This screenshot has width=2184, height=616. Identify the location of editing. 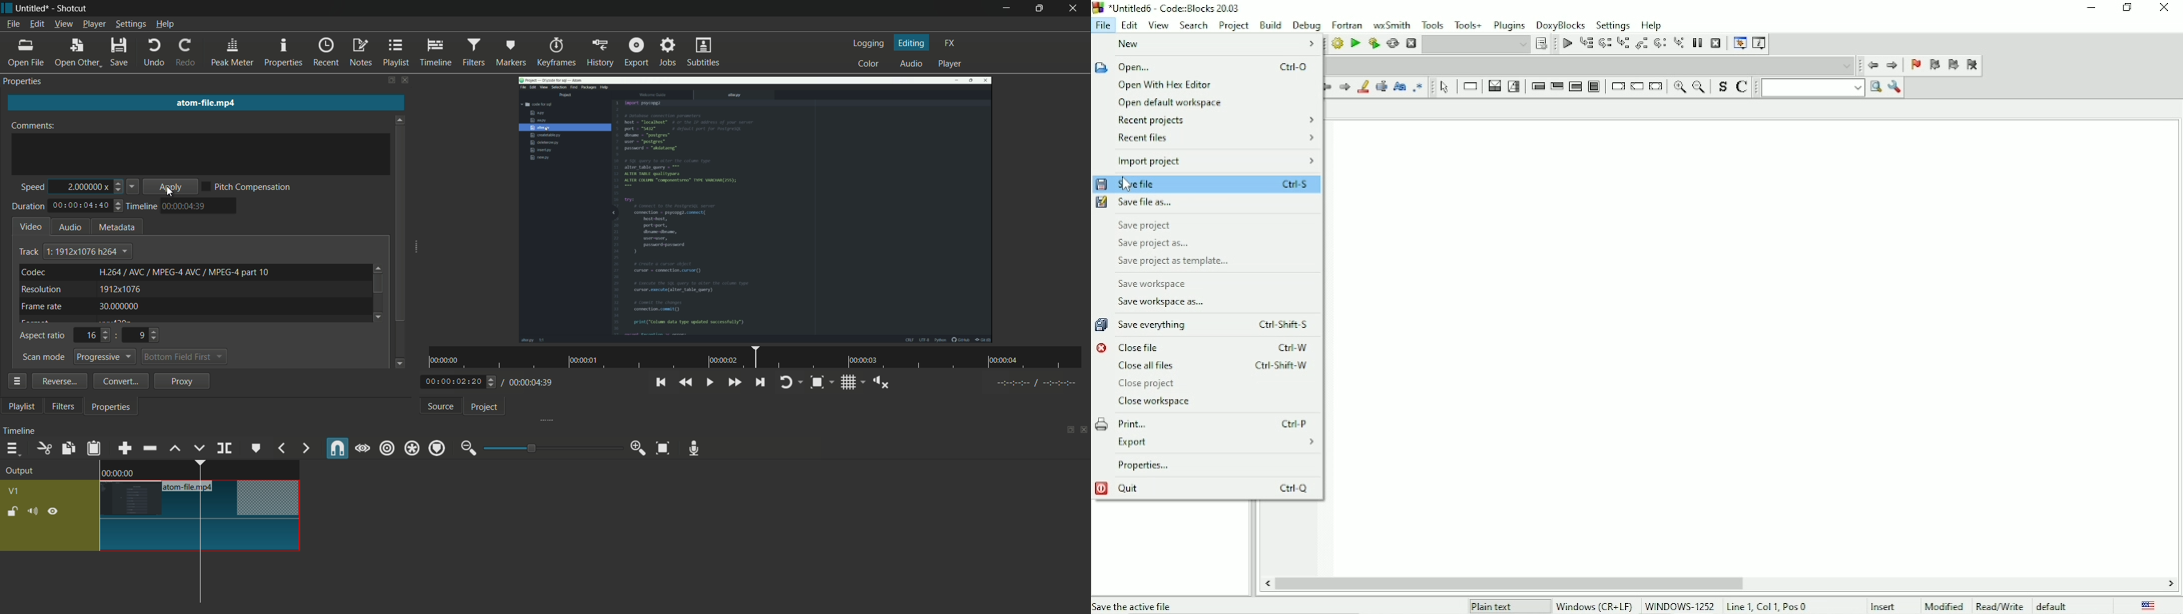
(913, 43).